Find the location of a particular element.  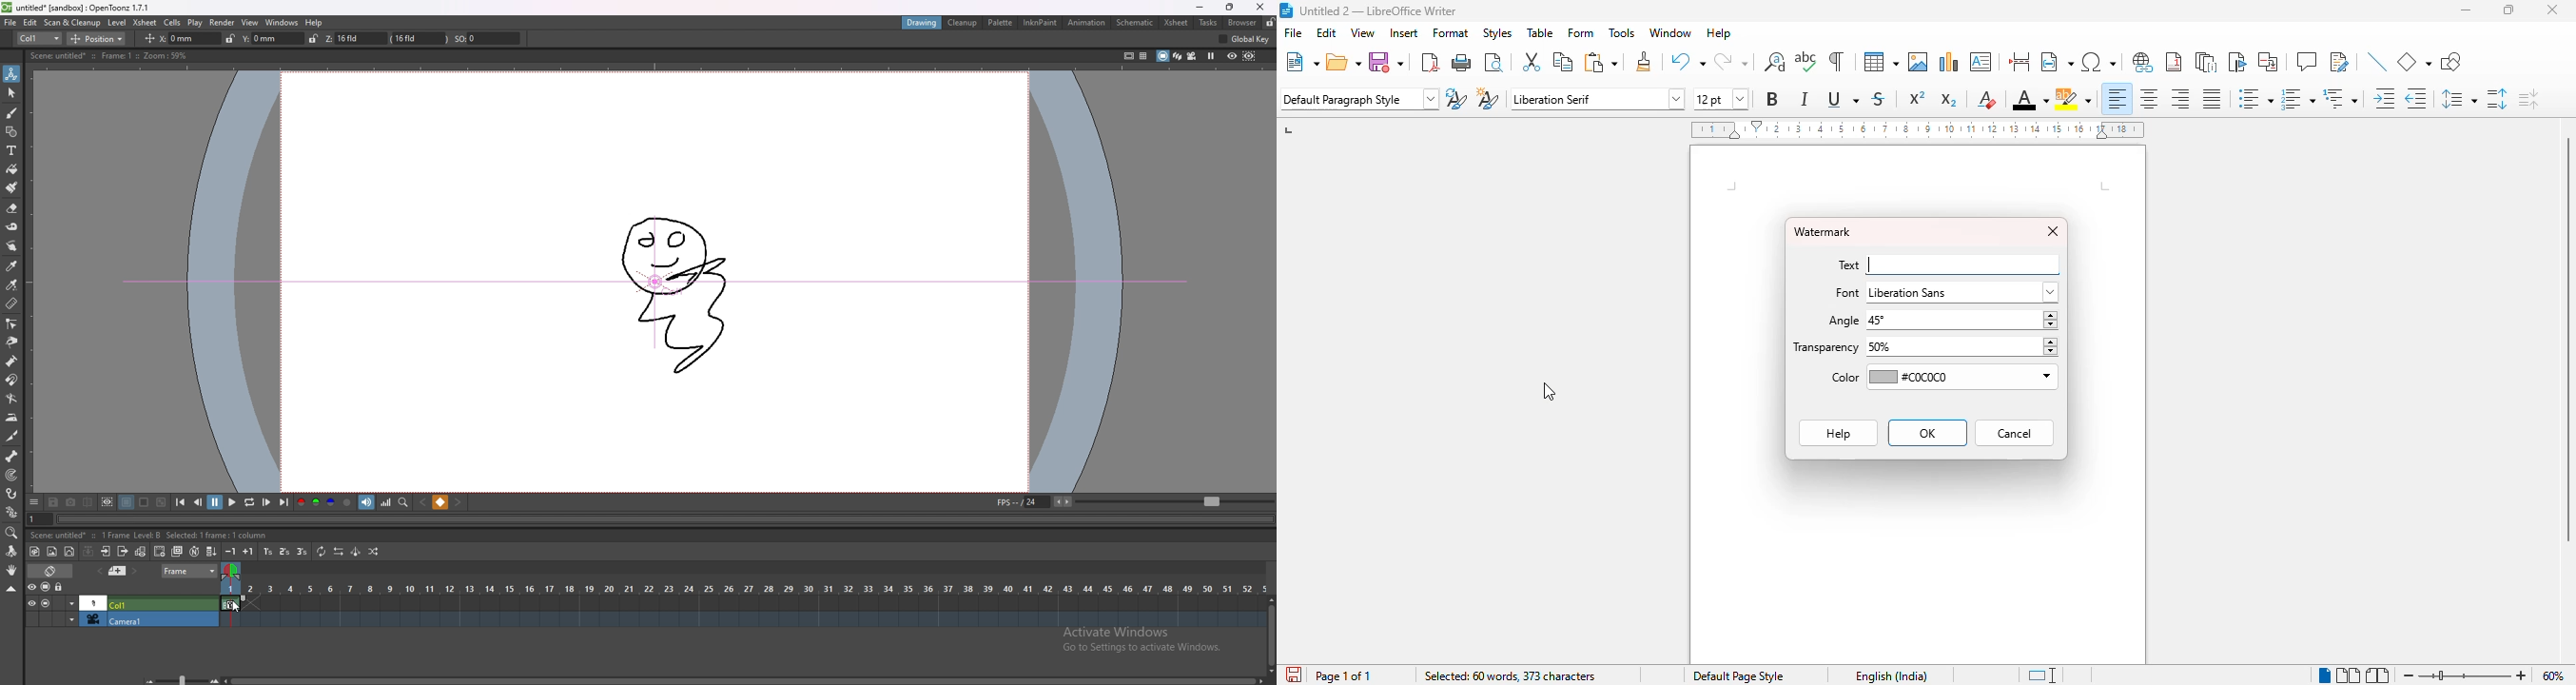

align center is located at coordinates (2149, 98).